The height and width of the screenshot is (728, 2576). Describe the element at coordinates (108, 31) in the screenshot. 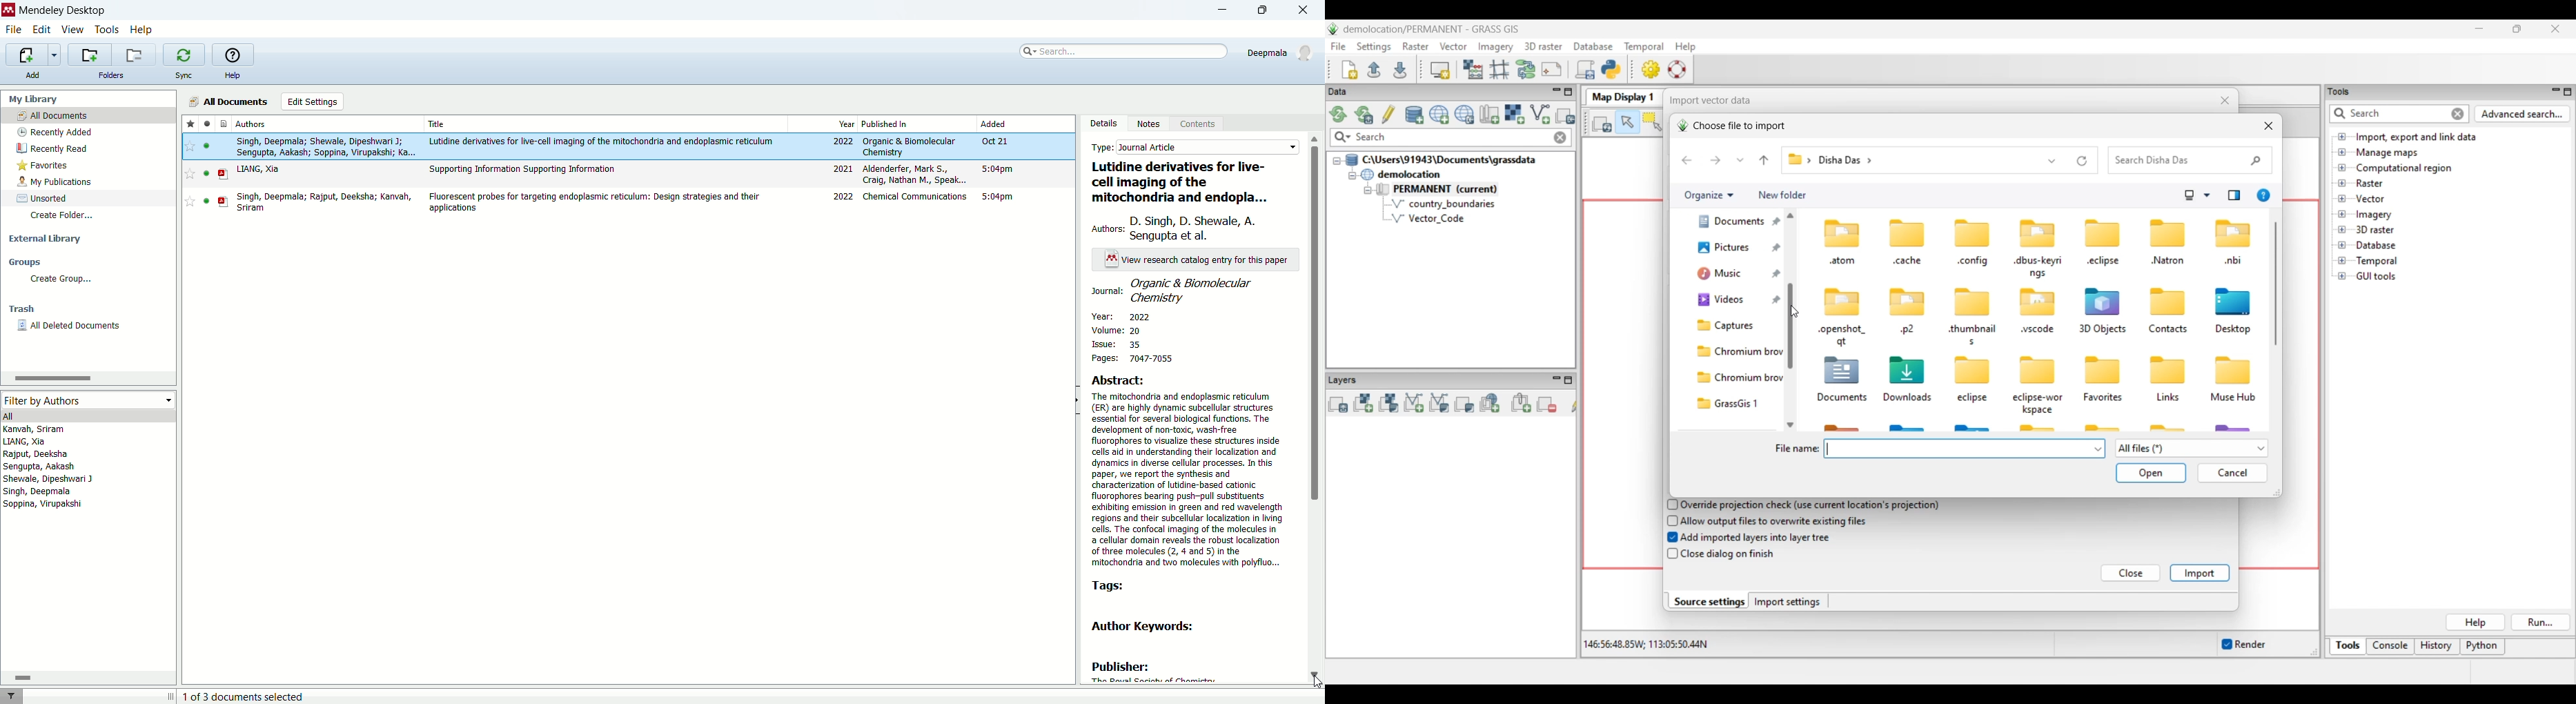

I see `tools` at that location.